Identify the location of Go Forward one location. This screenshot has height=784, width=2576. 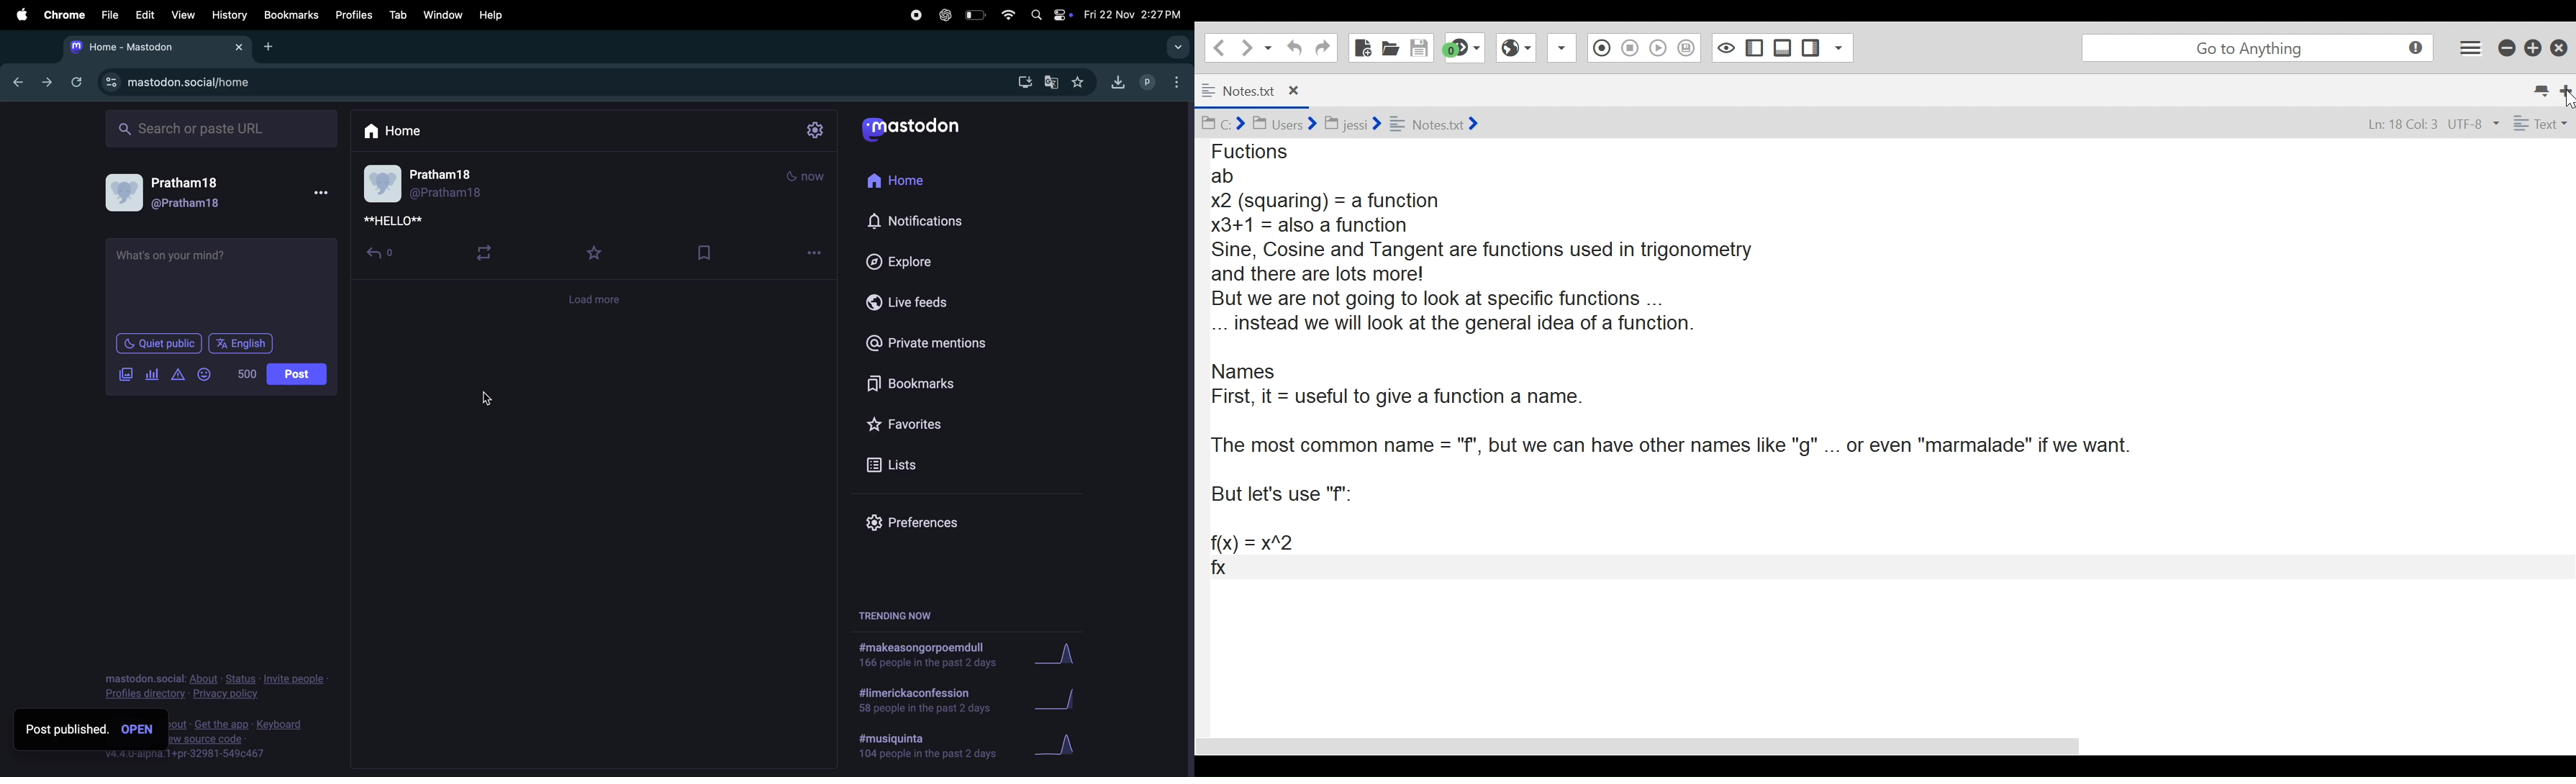
(1246, 47).